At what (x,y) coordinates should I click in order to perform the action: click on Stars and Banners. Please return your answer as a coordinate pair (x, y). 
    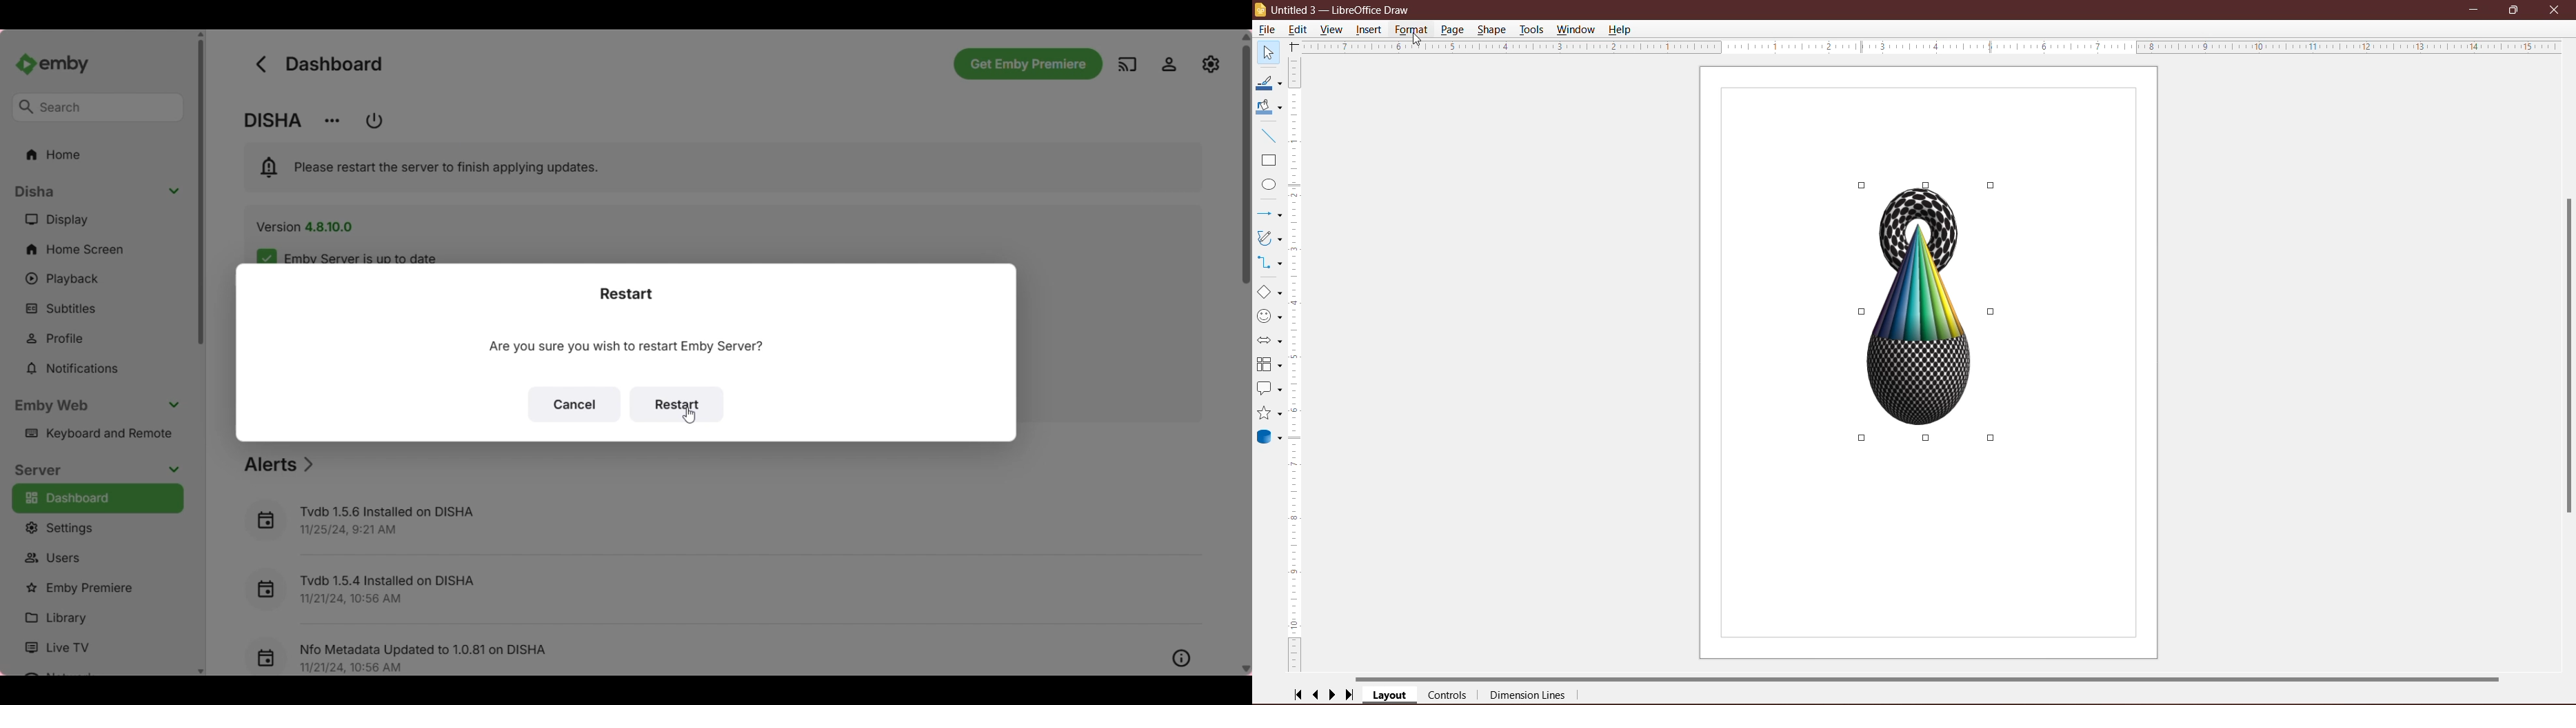
    Looking at the image, I should click on (1269, 413).